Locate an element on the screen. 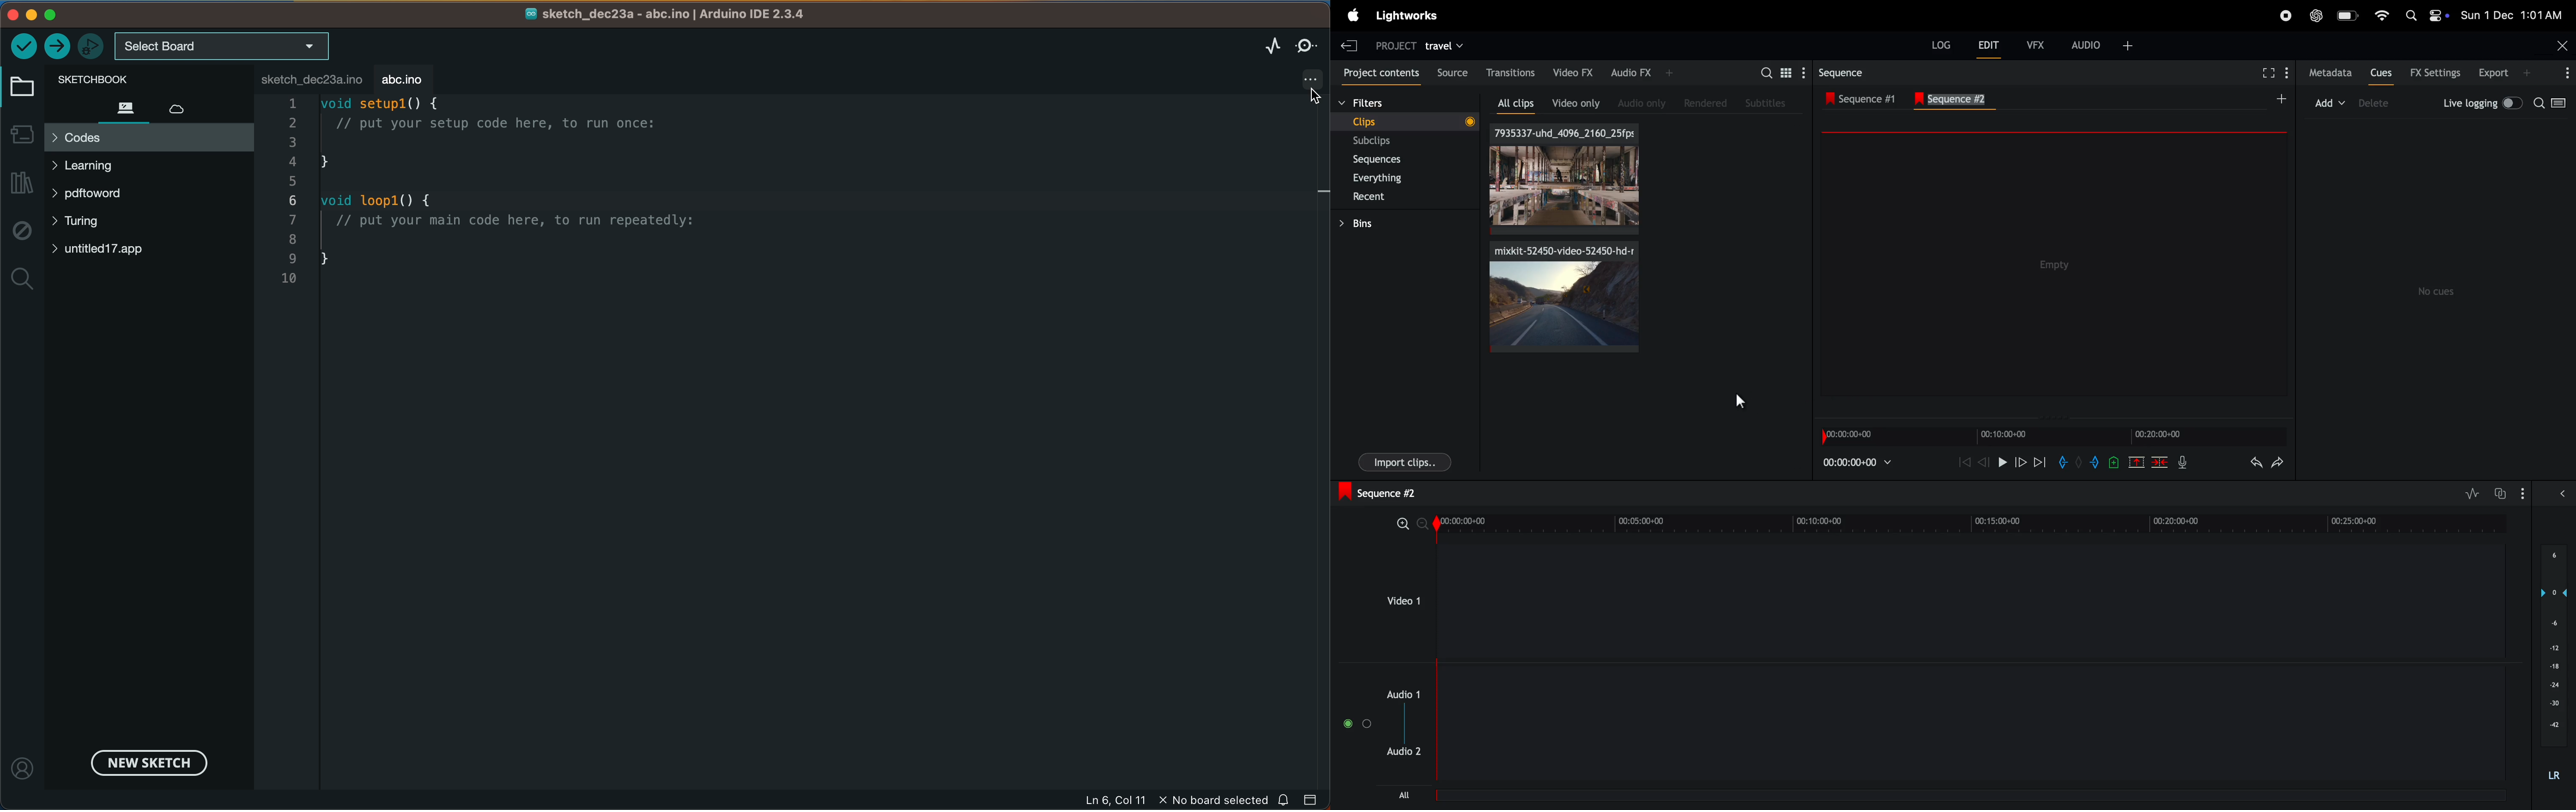 The image size is (2576, 812). add out is located at coordinates (2094, 462).